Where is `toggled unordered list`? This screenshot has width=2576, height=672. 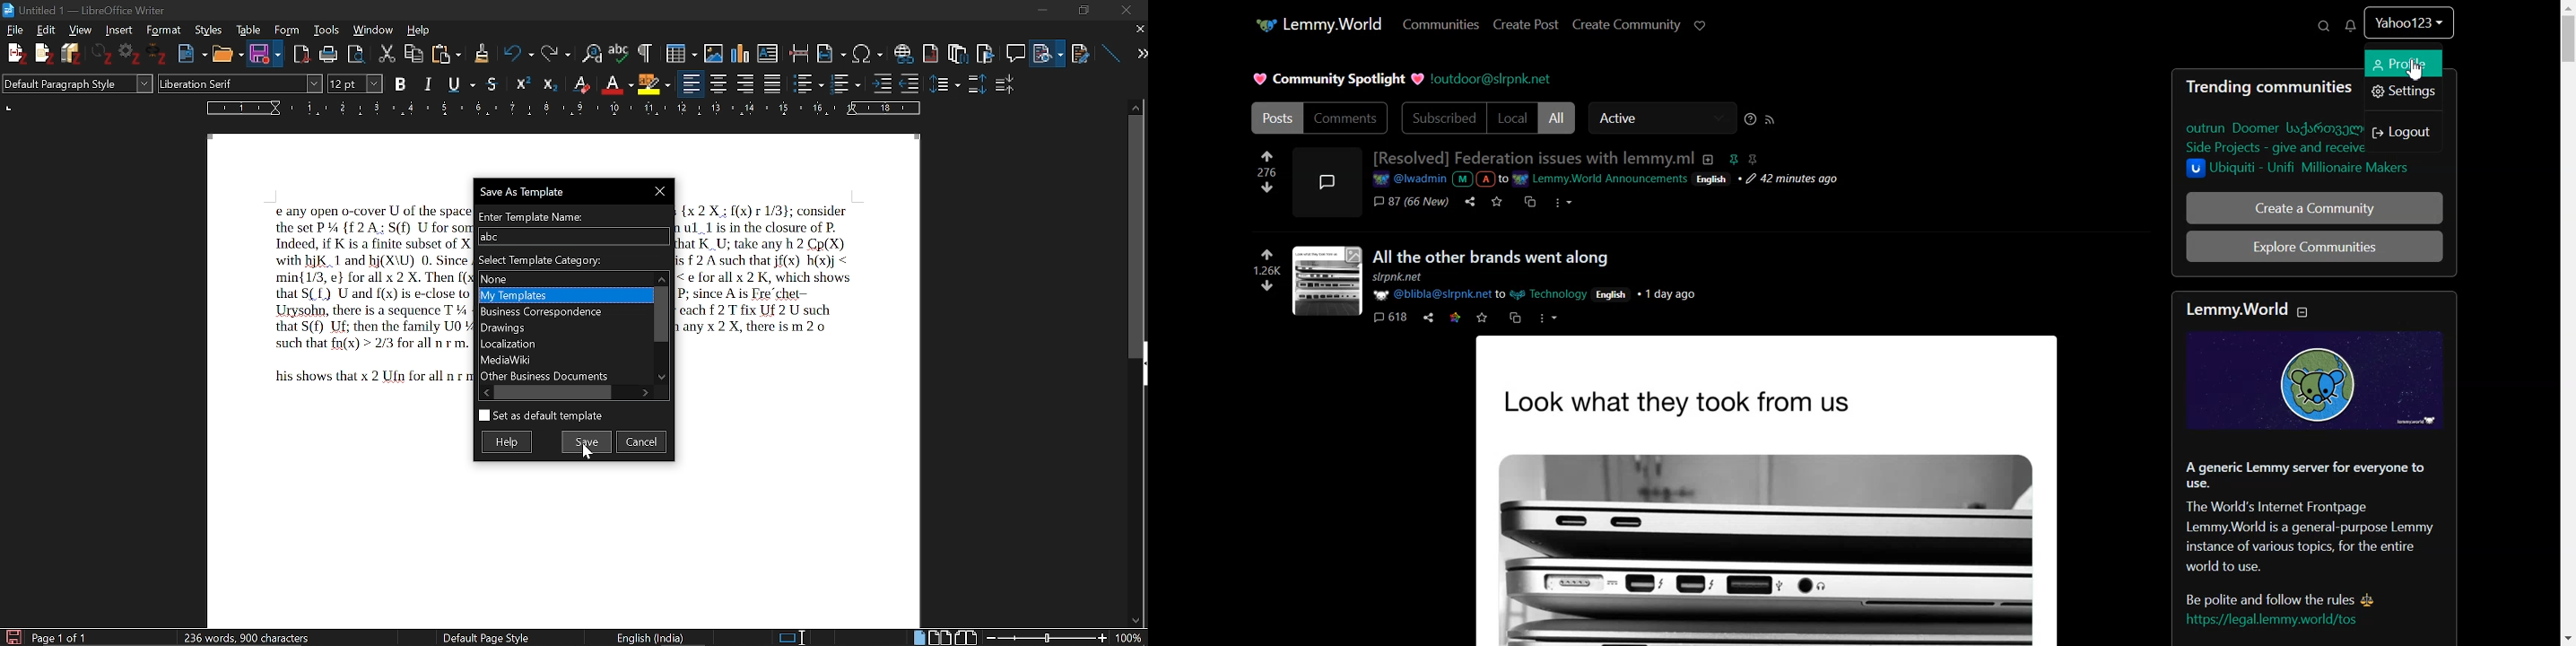
toggled unordered list is located at coordinates (808, 83).